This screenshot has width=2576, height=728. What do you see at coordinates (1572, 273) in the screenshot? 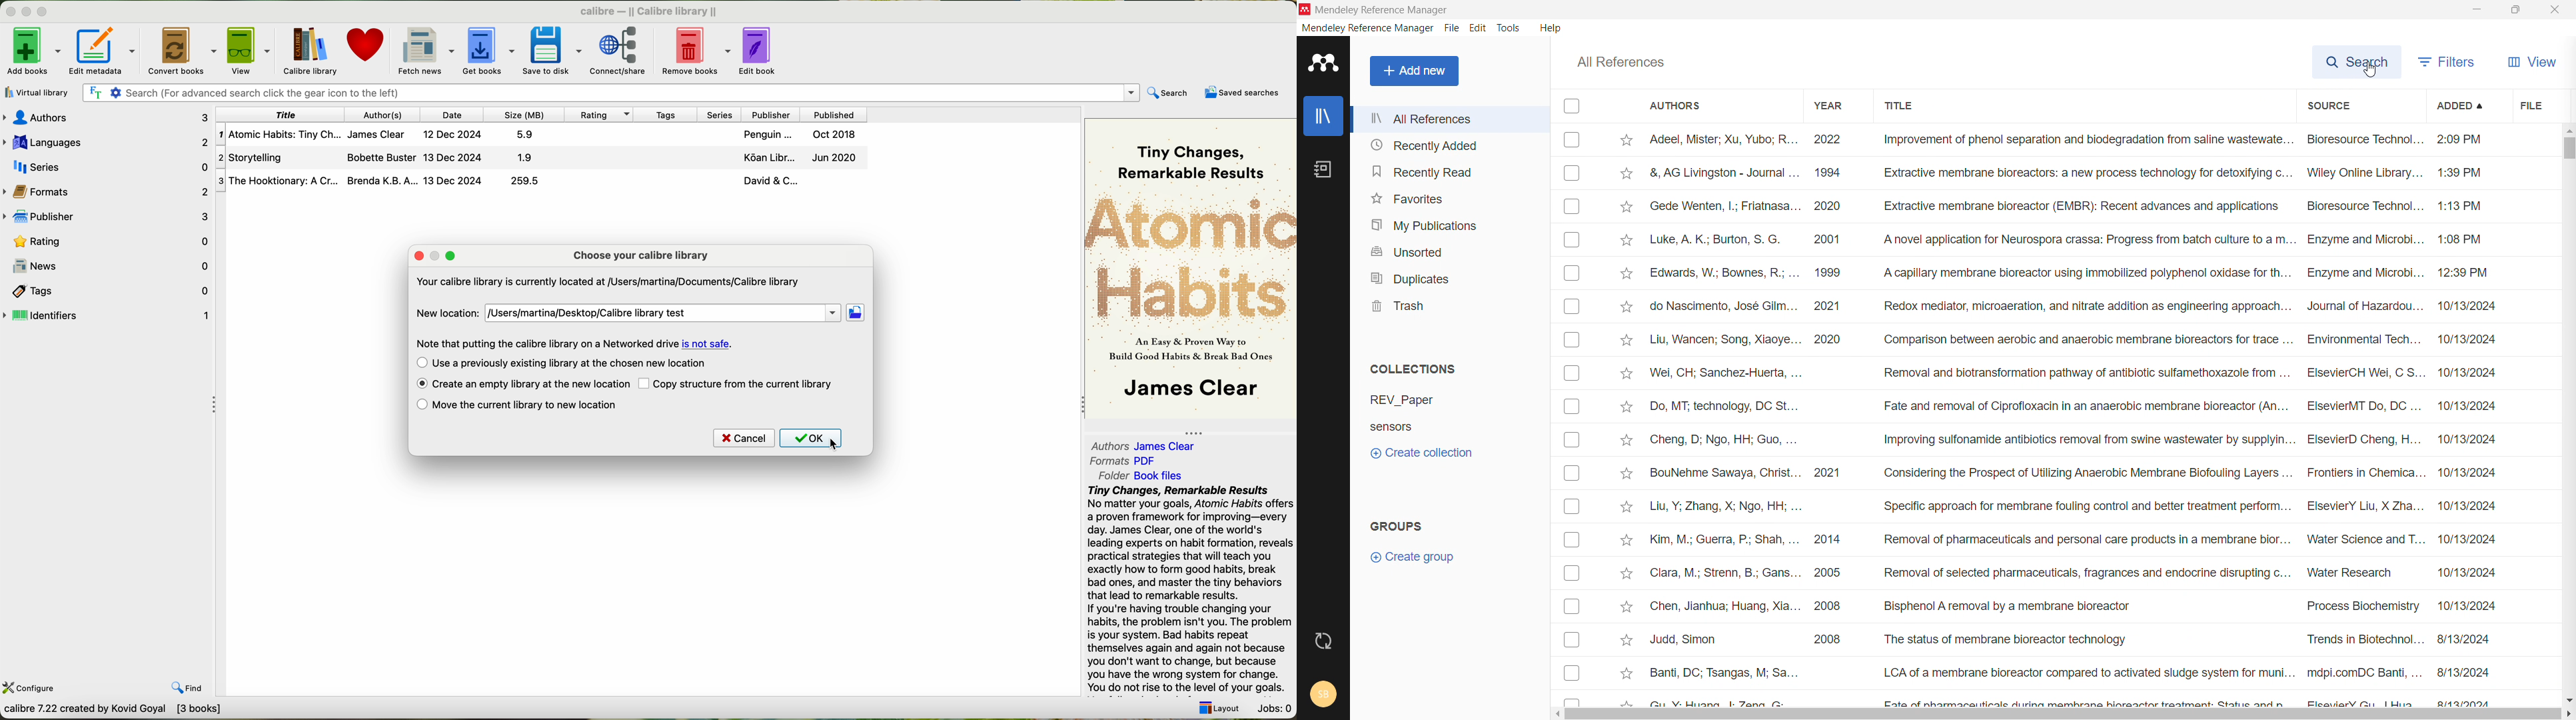
I see `Checkbox` at bounding box center [1572, 273].